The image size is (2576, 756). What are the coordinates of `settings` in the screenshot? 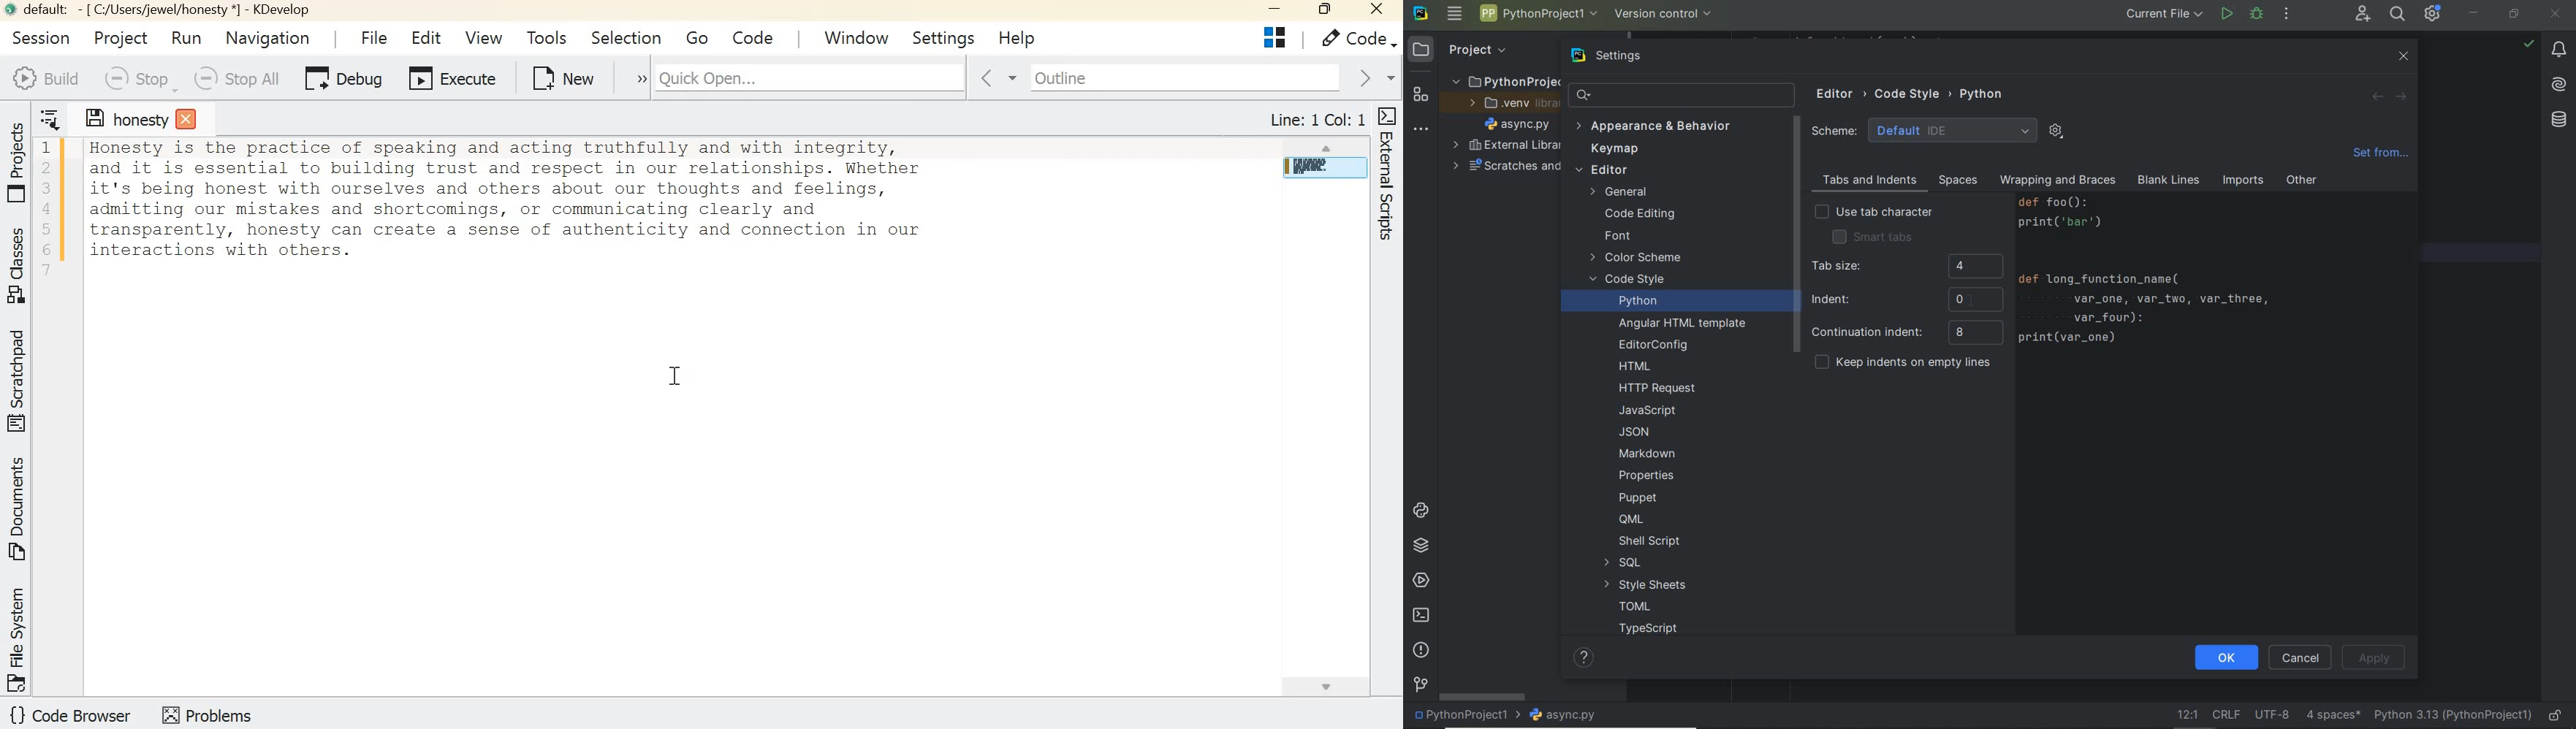 It's located at (1621, 57).